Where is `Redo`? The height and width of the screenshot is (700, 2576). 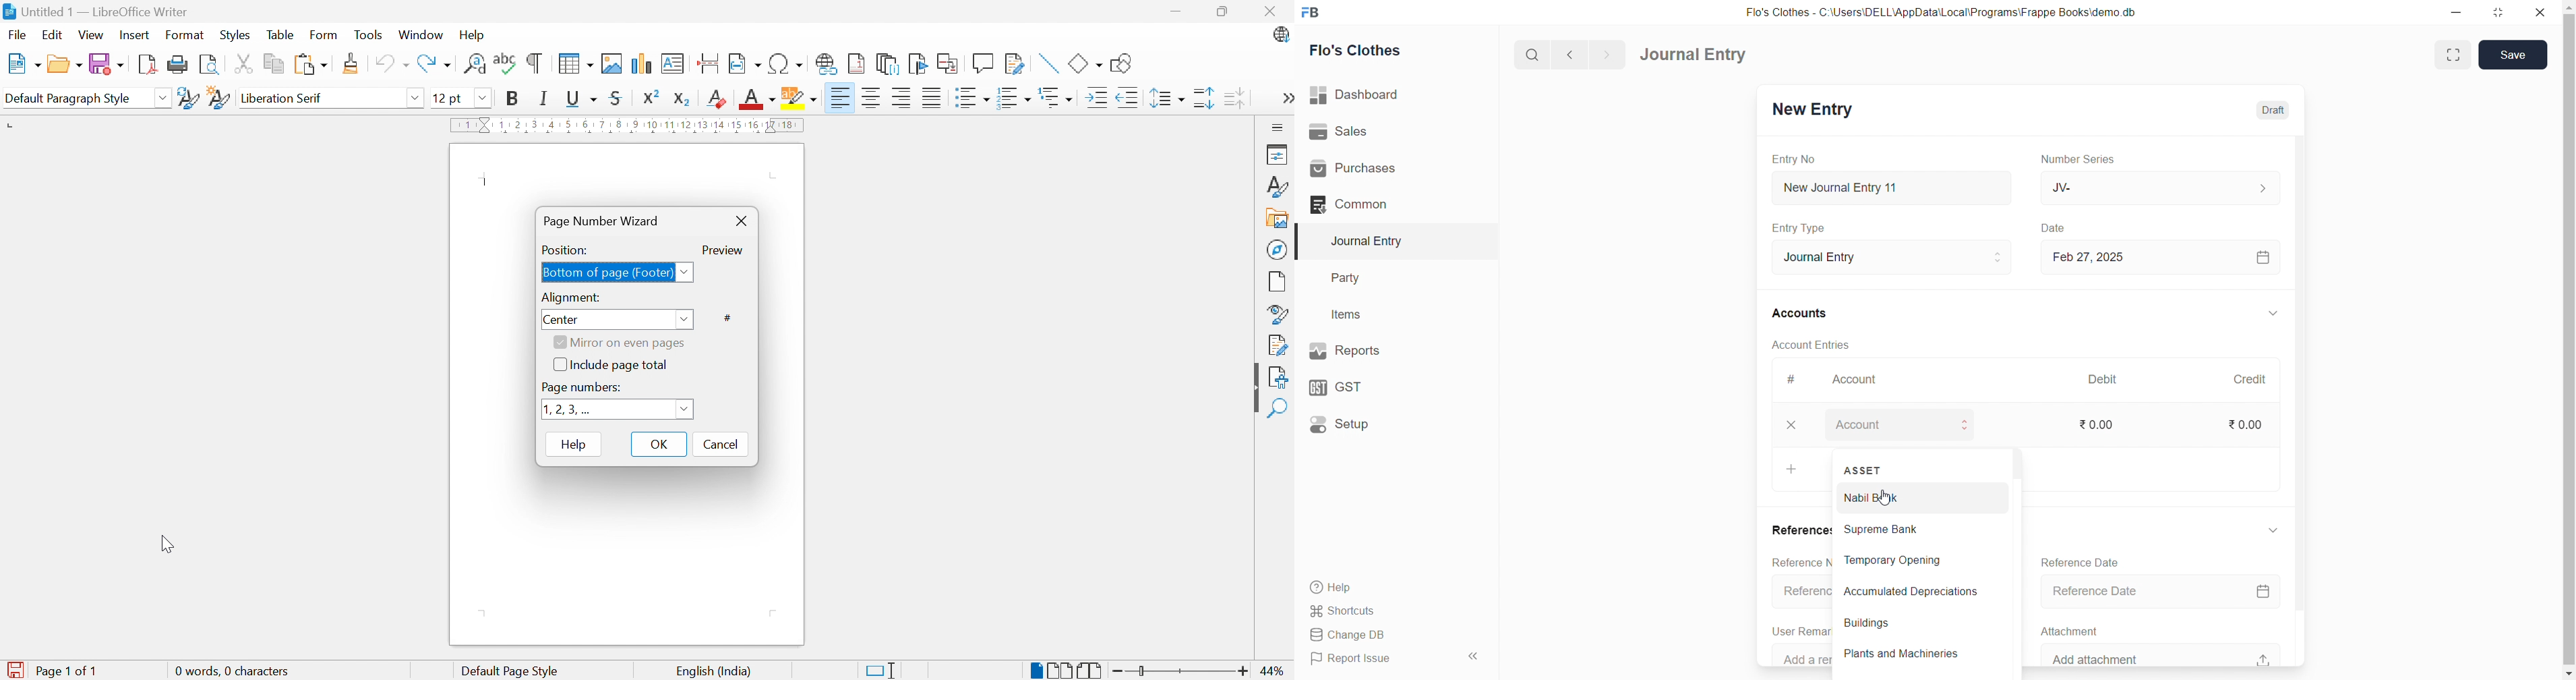 Redo is located at coordinates (435, 65).